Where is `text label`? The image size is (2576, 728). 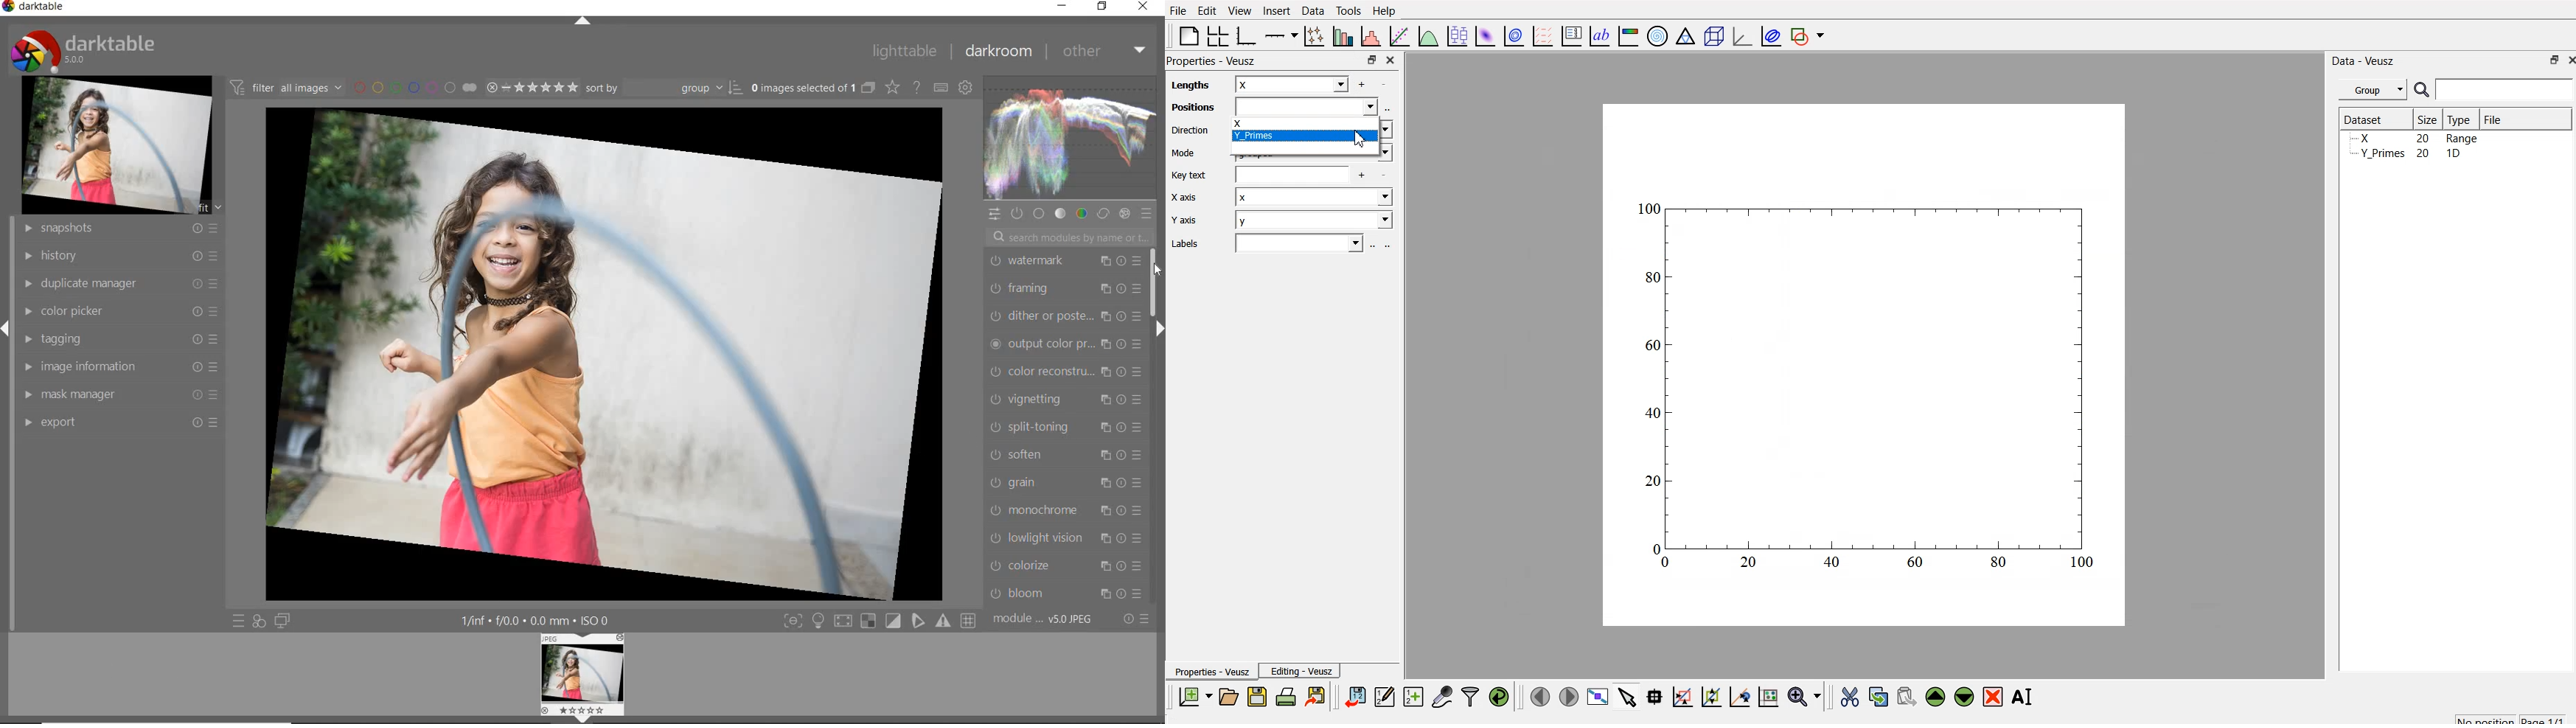
text label is located at coordinates (1598, 36).